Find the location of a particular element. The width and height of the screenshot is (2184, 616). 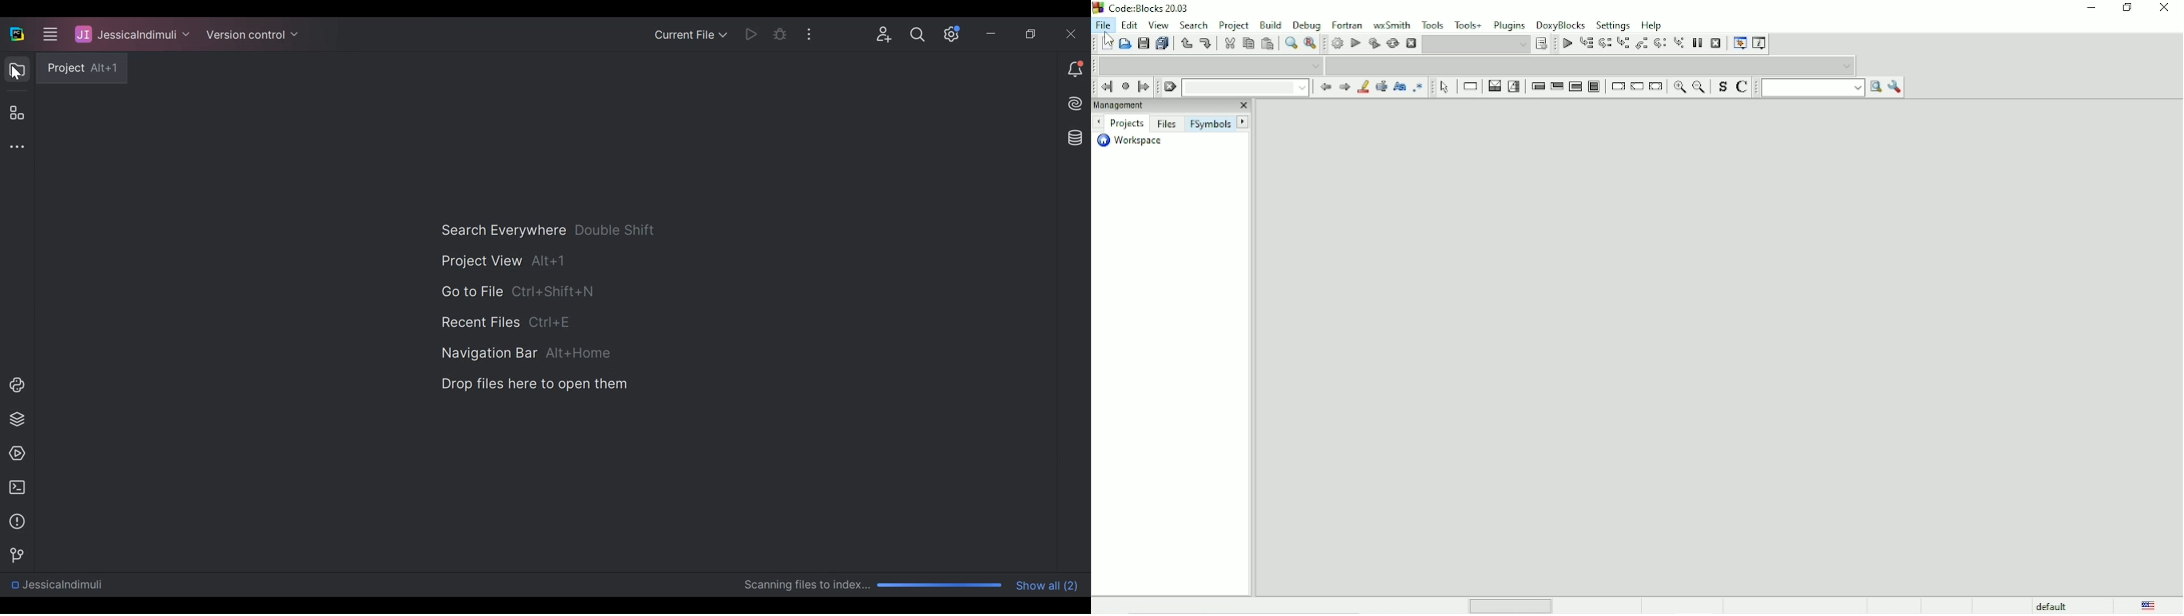

Drop down is located at coordinates (1211, 64).